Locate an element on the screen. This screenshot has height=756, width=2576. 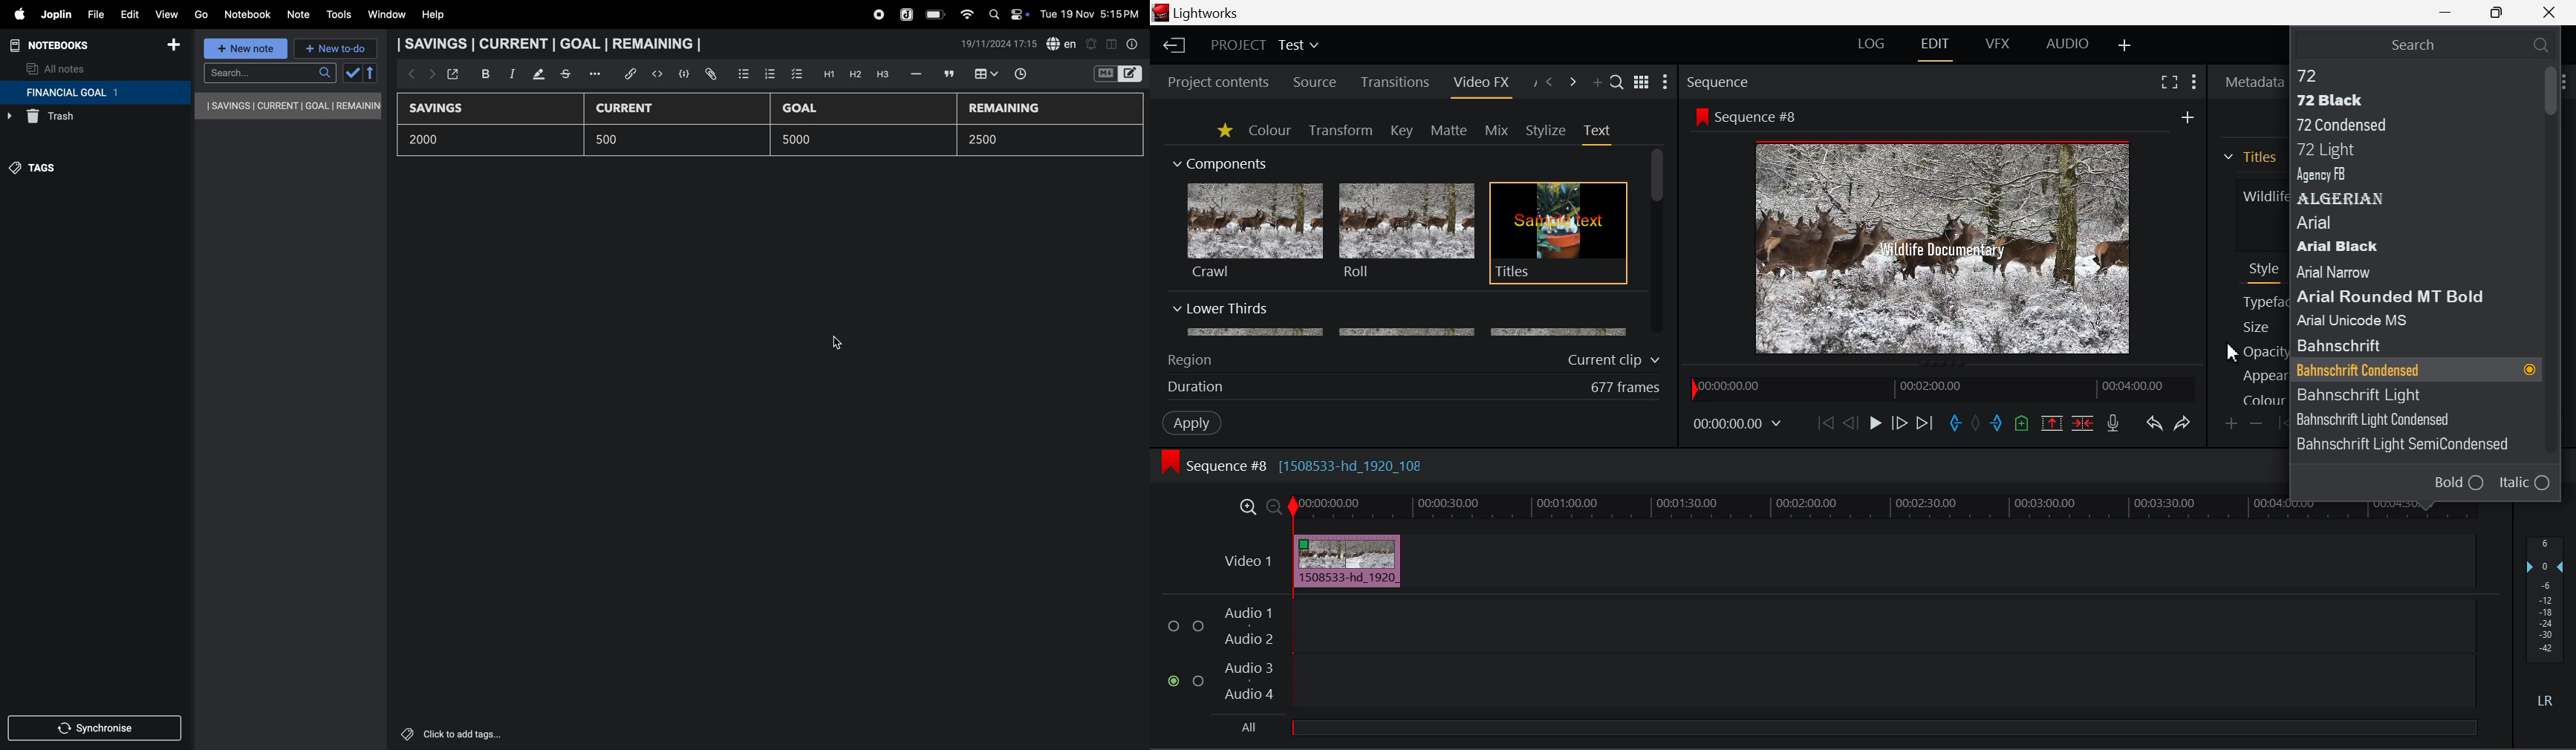
Mark Out is located at coordinates (1998, 425).